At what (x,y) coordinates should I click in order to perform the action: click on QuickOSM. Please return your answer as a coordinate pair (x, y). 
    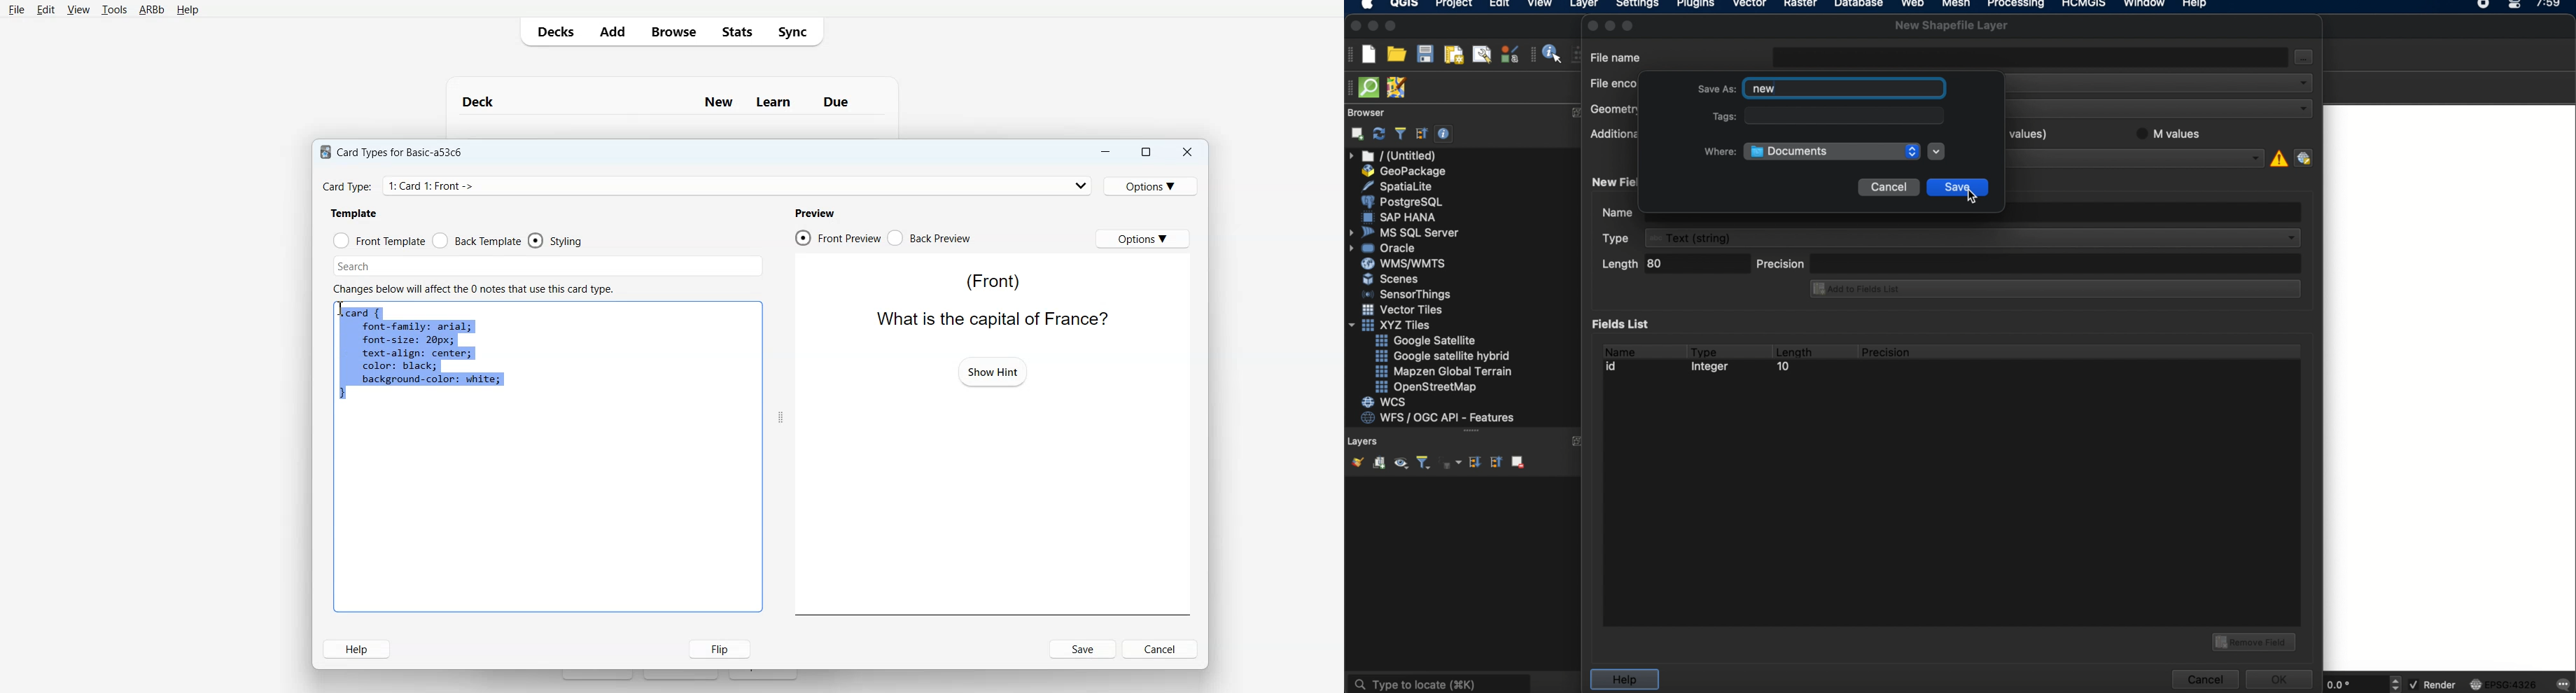
    Looking at the image, I should click on (1372, 87).